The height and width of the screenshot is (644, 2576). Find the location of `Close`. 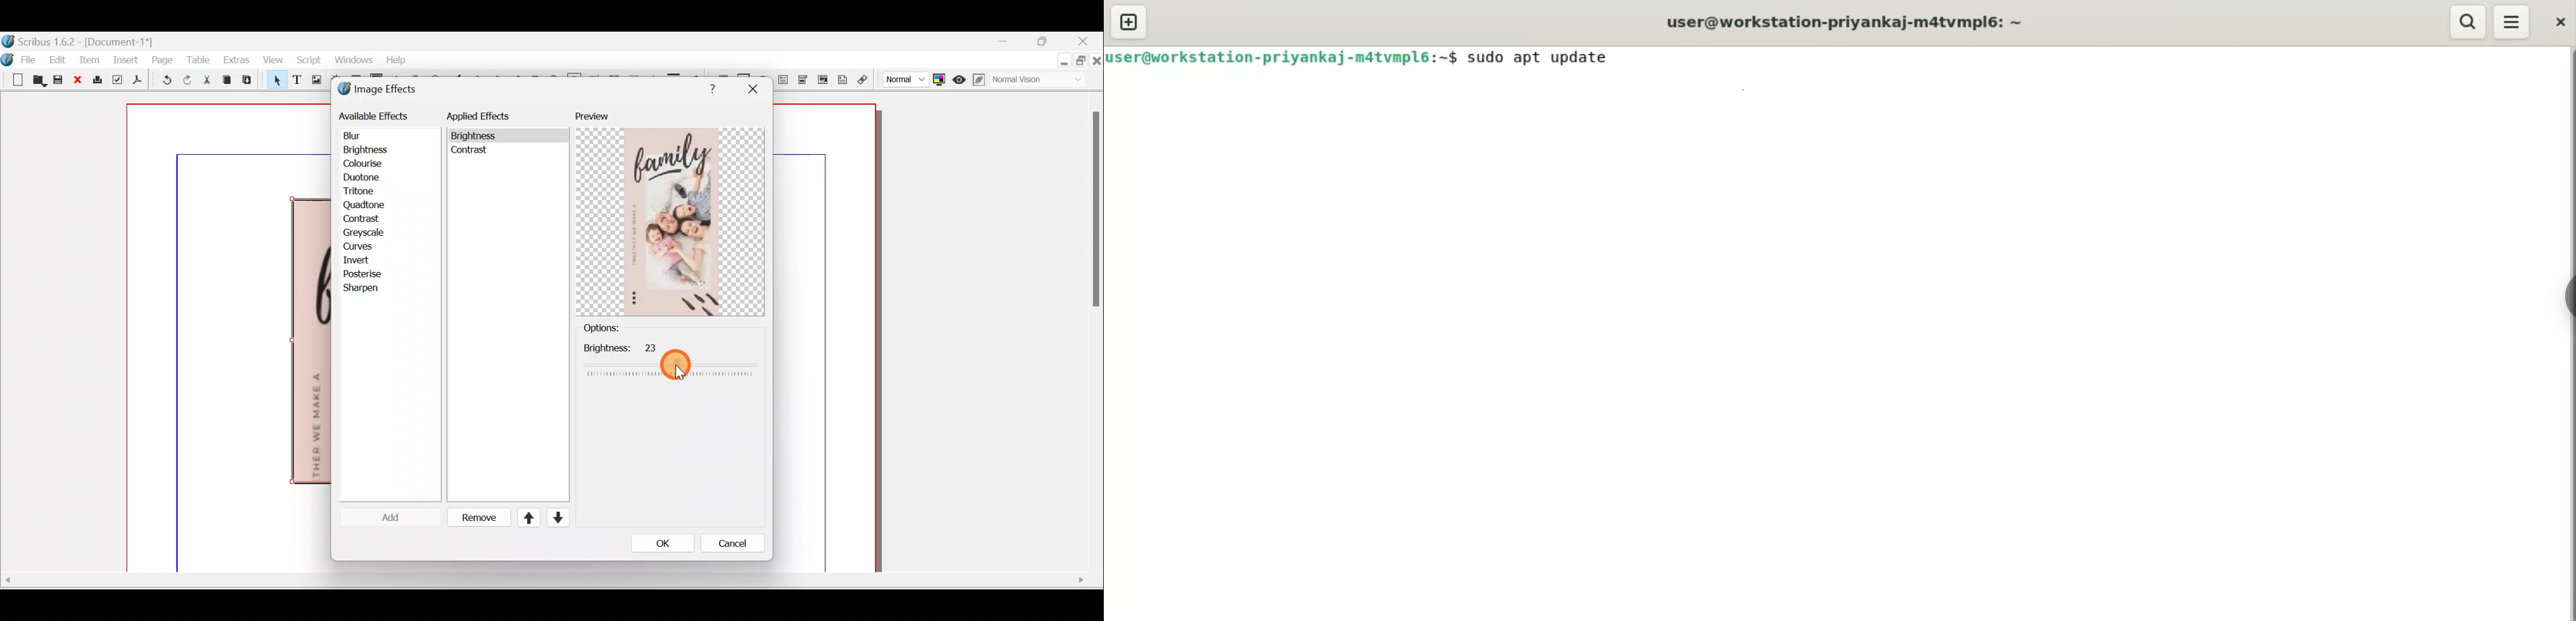

Close is located at coordinates (1085, 43).